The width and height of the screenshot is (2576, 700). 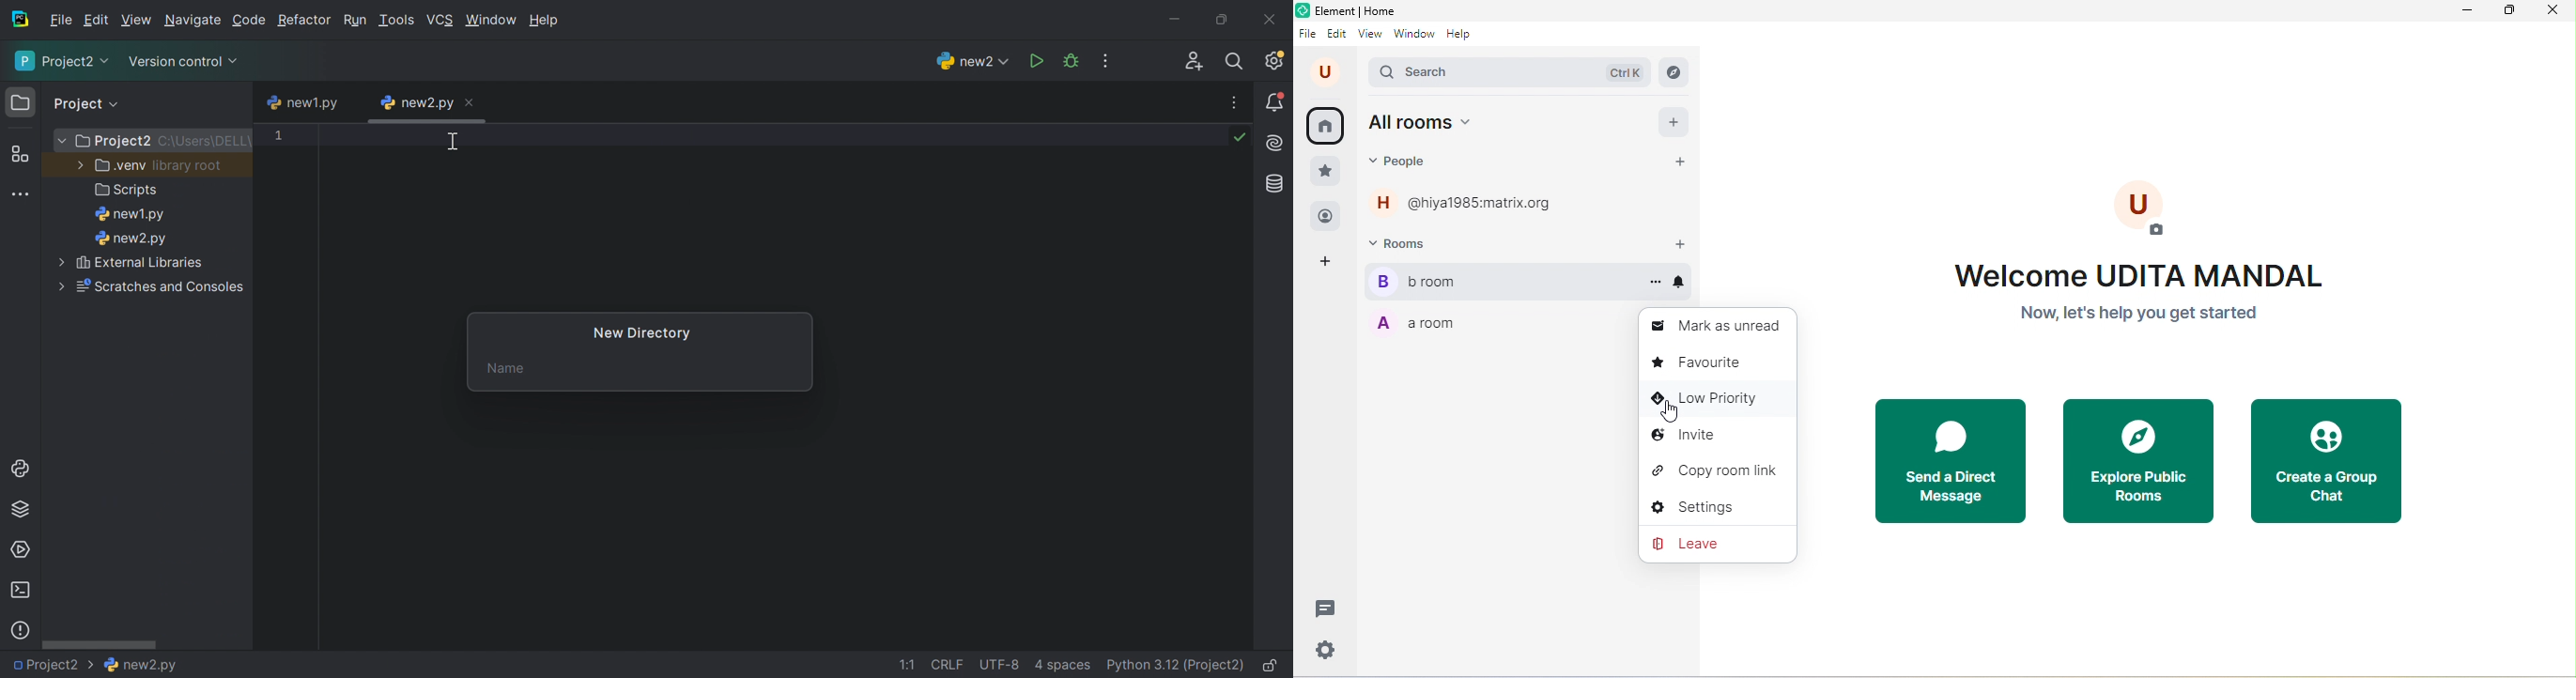 I want to click on @hiya1985.matrix.org, so click(x=1489, y=203).